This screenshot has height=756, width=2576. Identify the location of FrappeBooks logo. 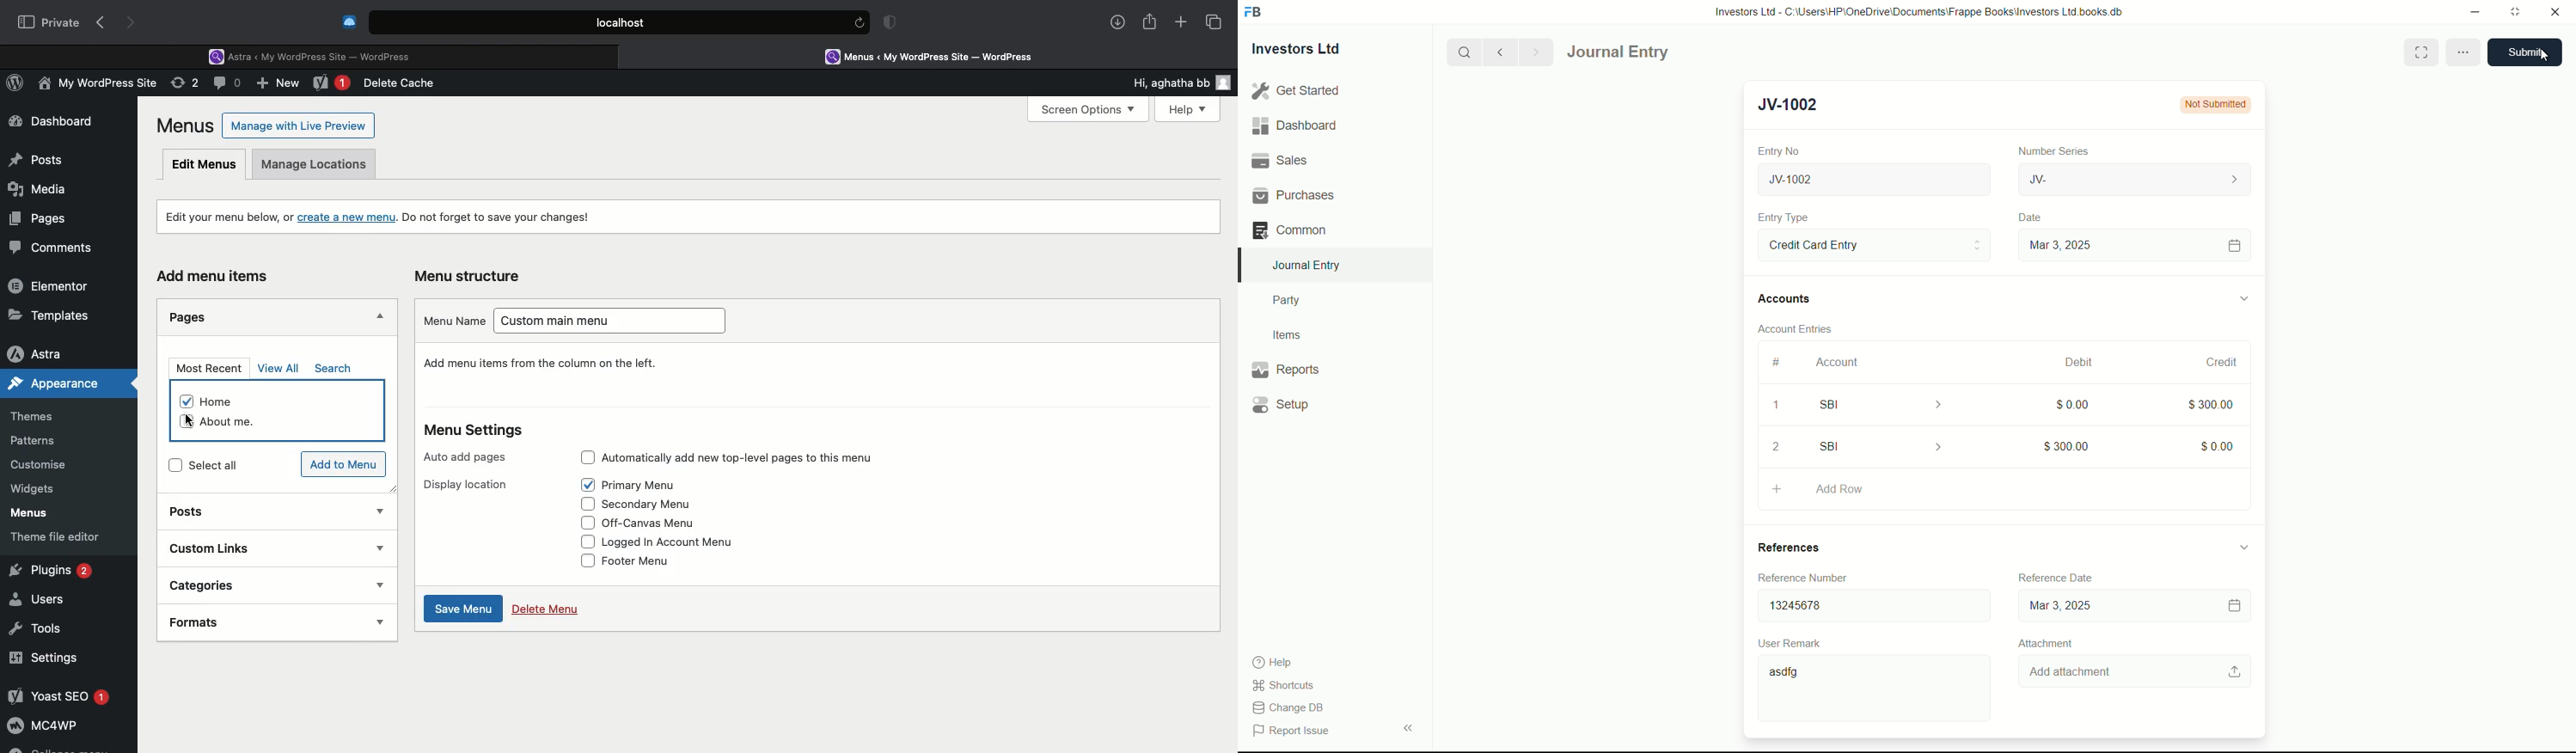
(1253, 13).